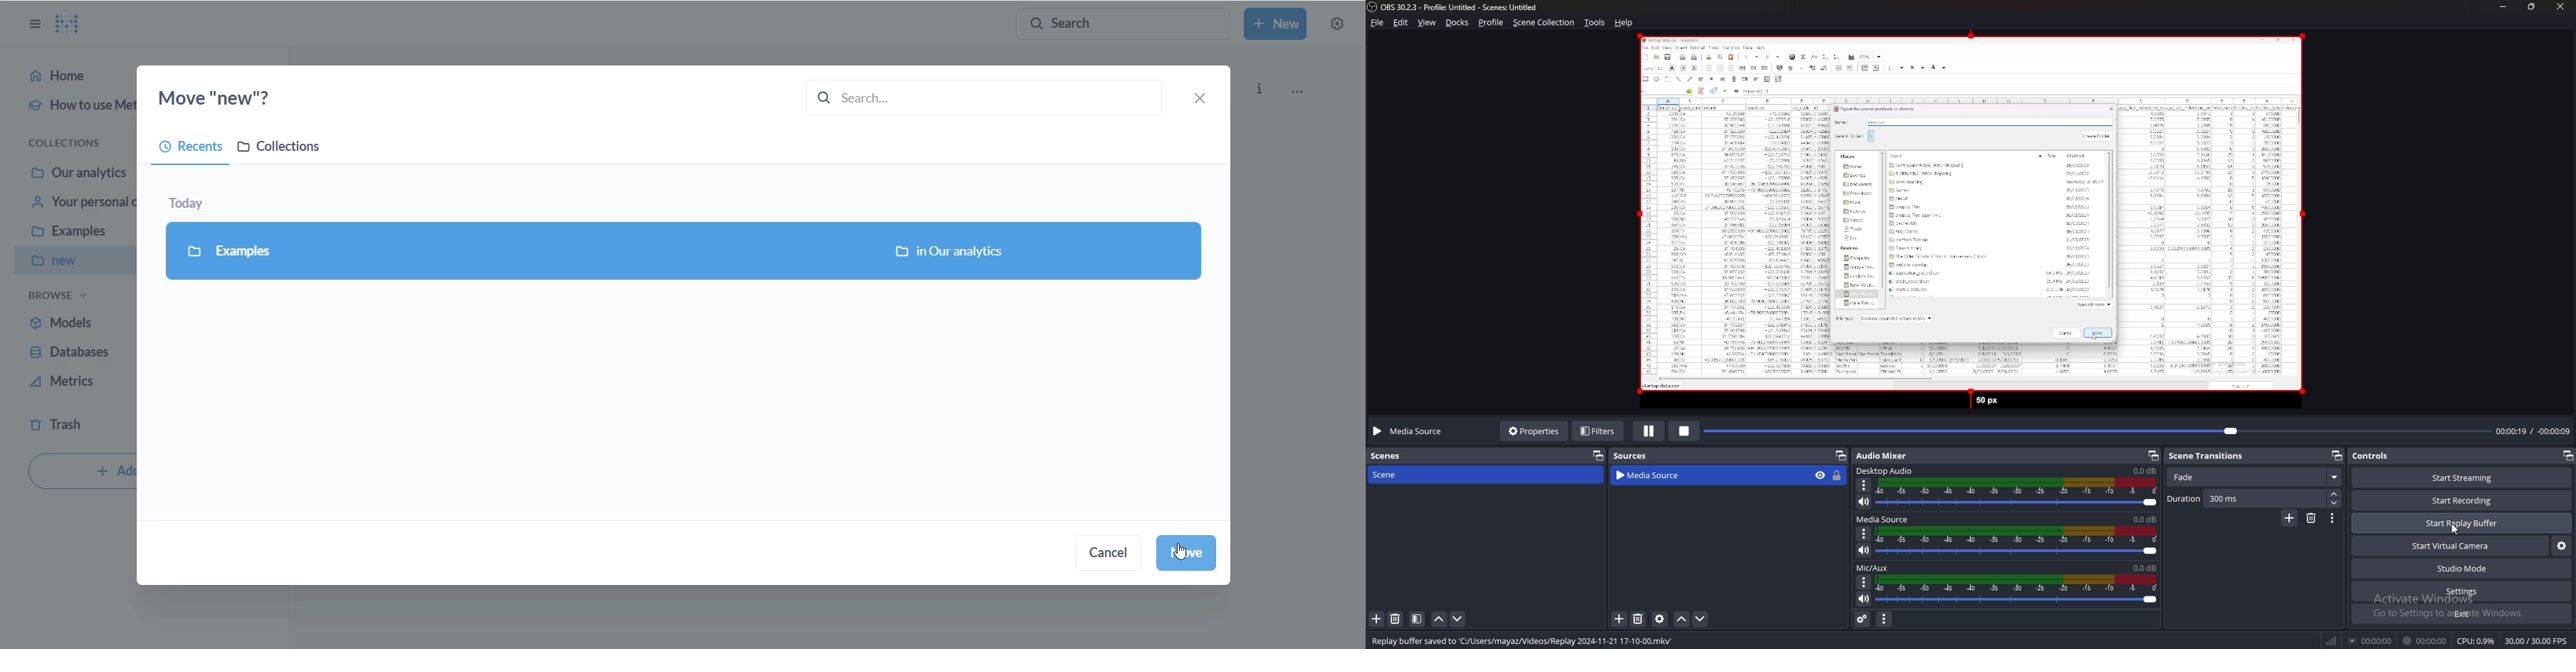 This screenshot has width=2576, height=672. I want to click on examples, so click(75, 235).